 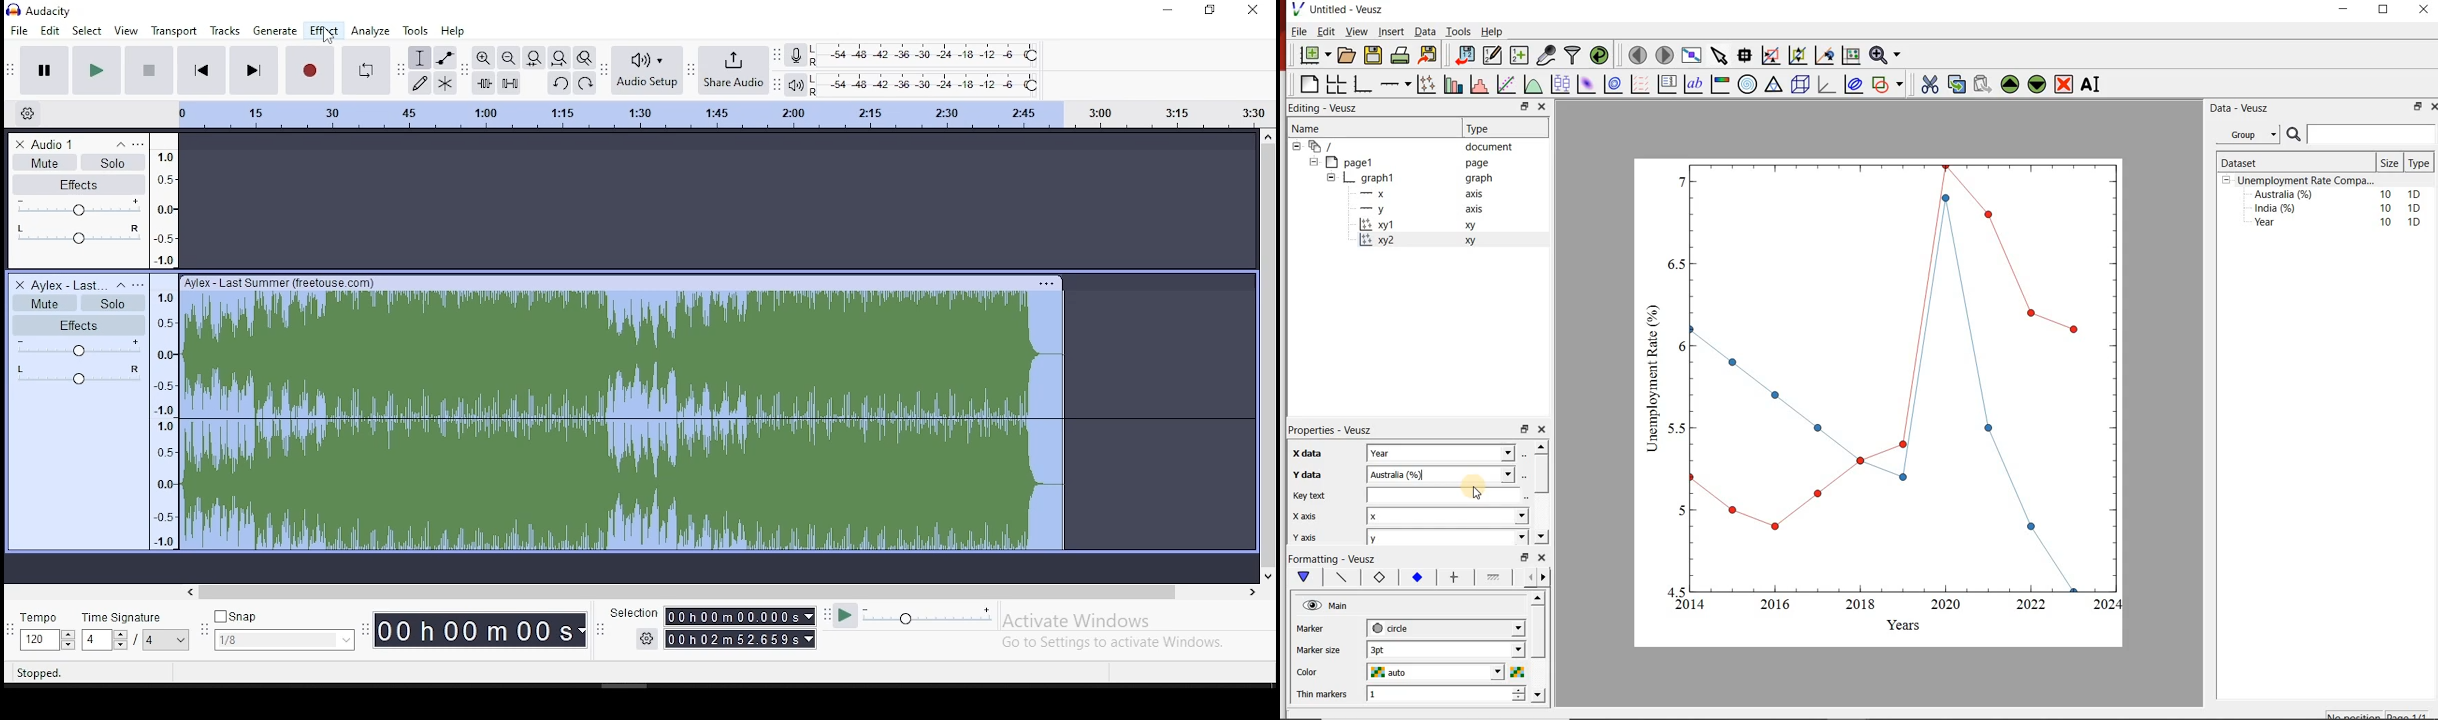 What do you see at coordinates (444, 58) in the screenshot?
I see `envelope tool` at bounding box center [444, 58].